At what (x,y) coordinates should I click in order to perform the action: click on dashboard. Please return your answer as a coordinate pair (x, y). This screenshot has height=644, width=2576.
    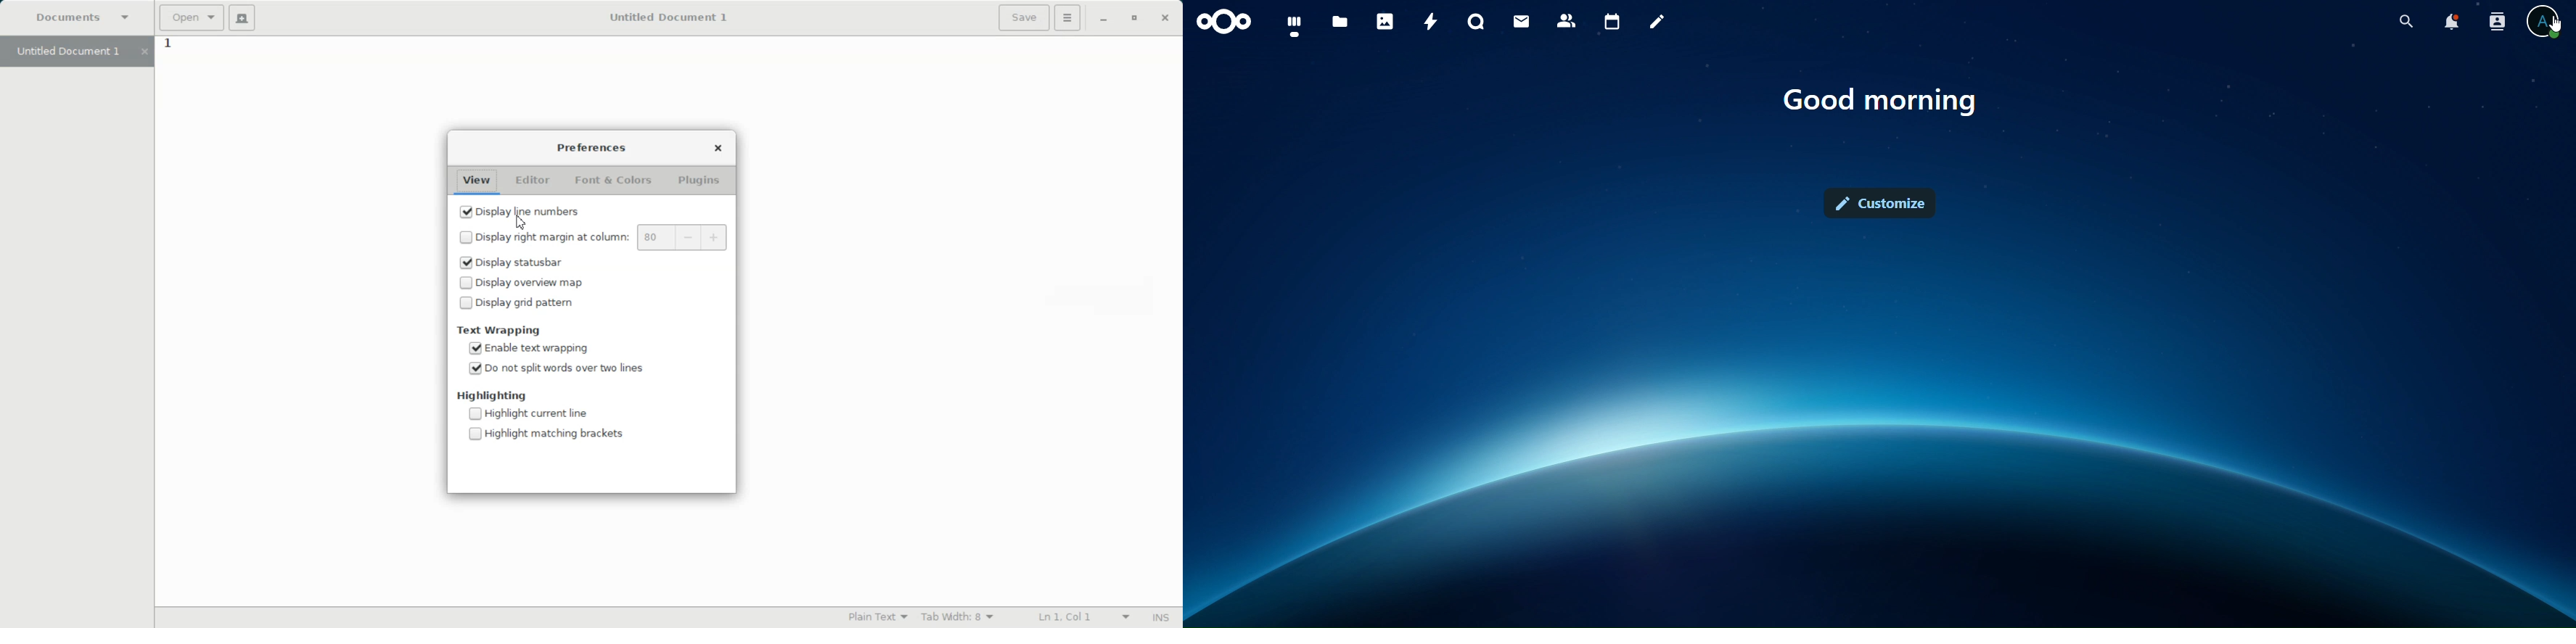
    Looking at the image, I should click on (1293, 24).